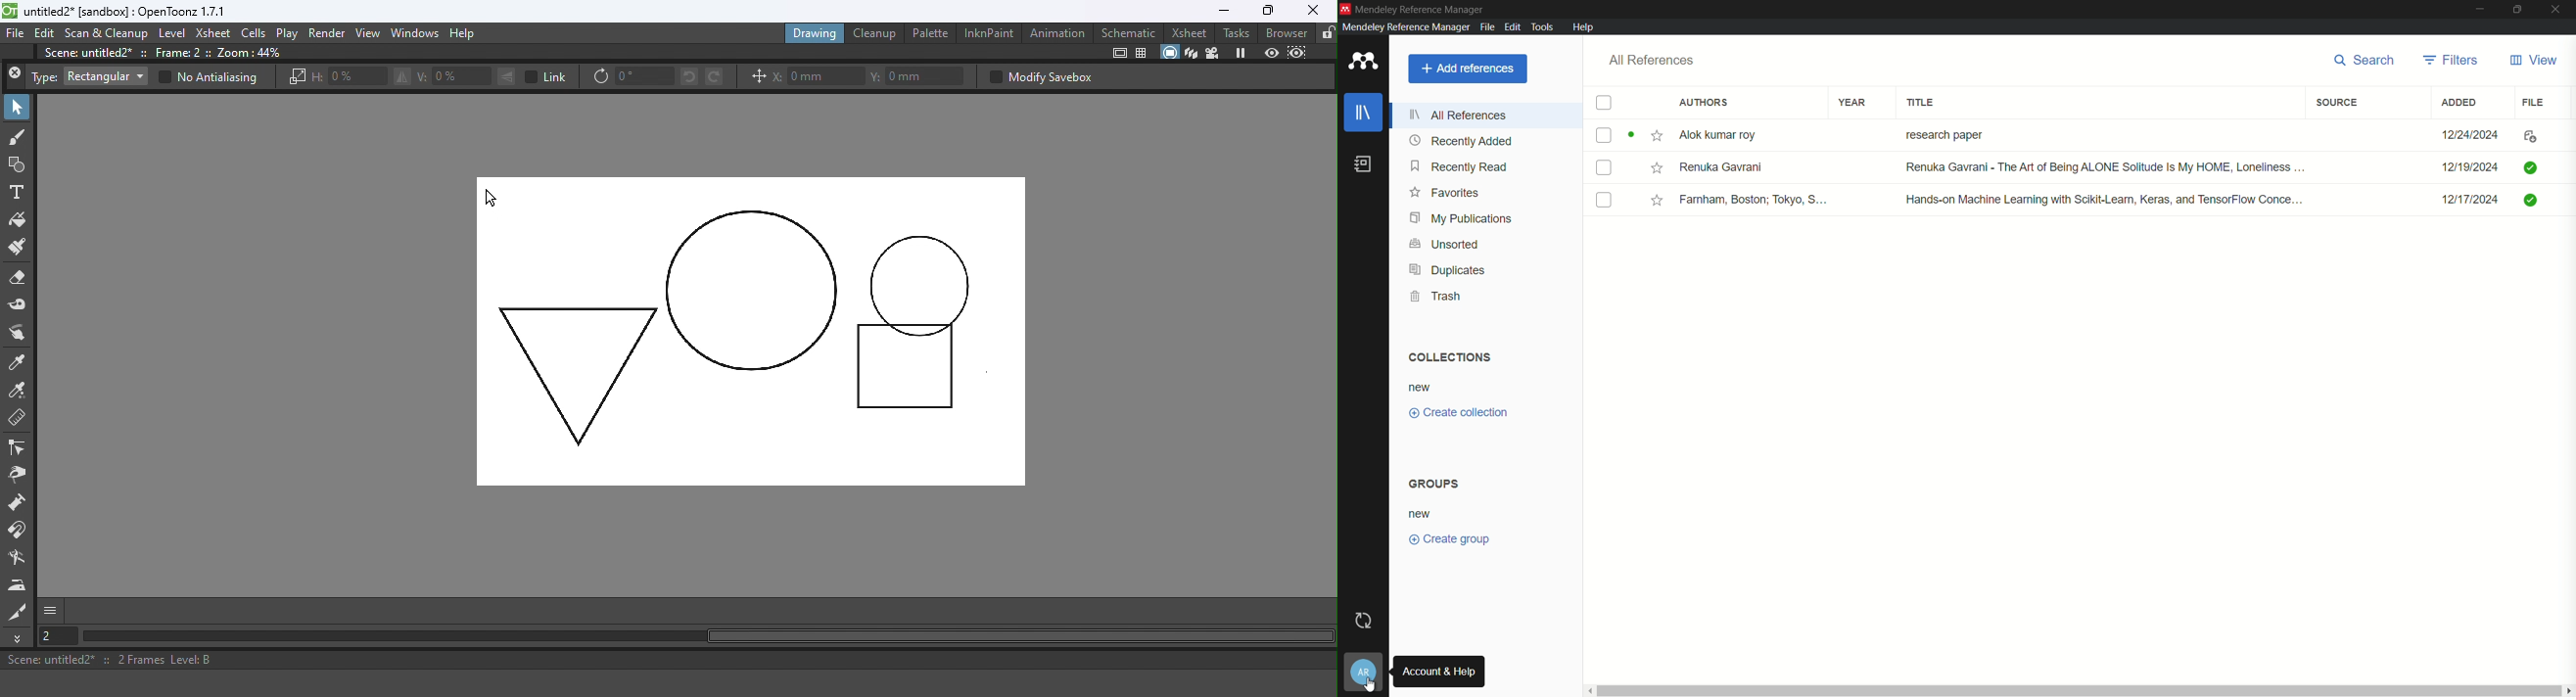 The width and height of the screenshot is (2576, 700). I want to click on title, so click(1922, 103).